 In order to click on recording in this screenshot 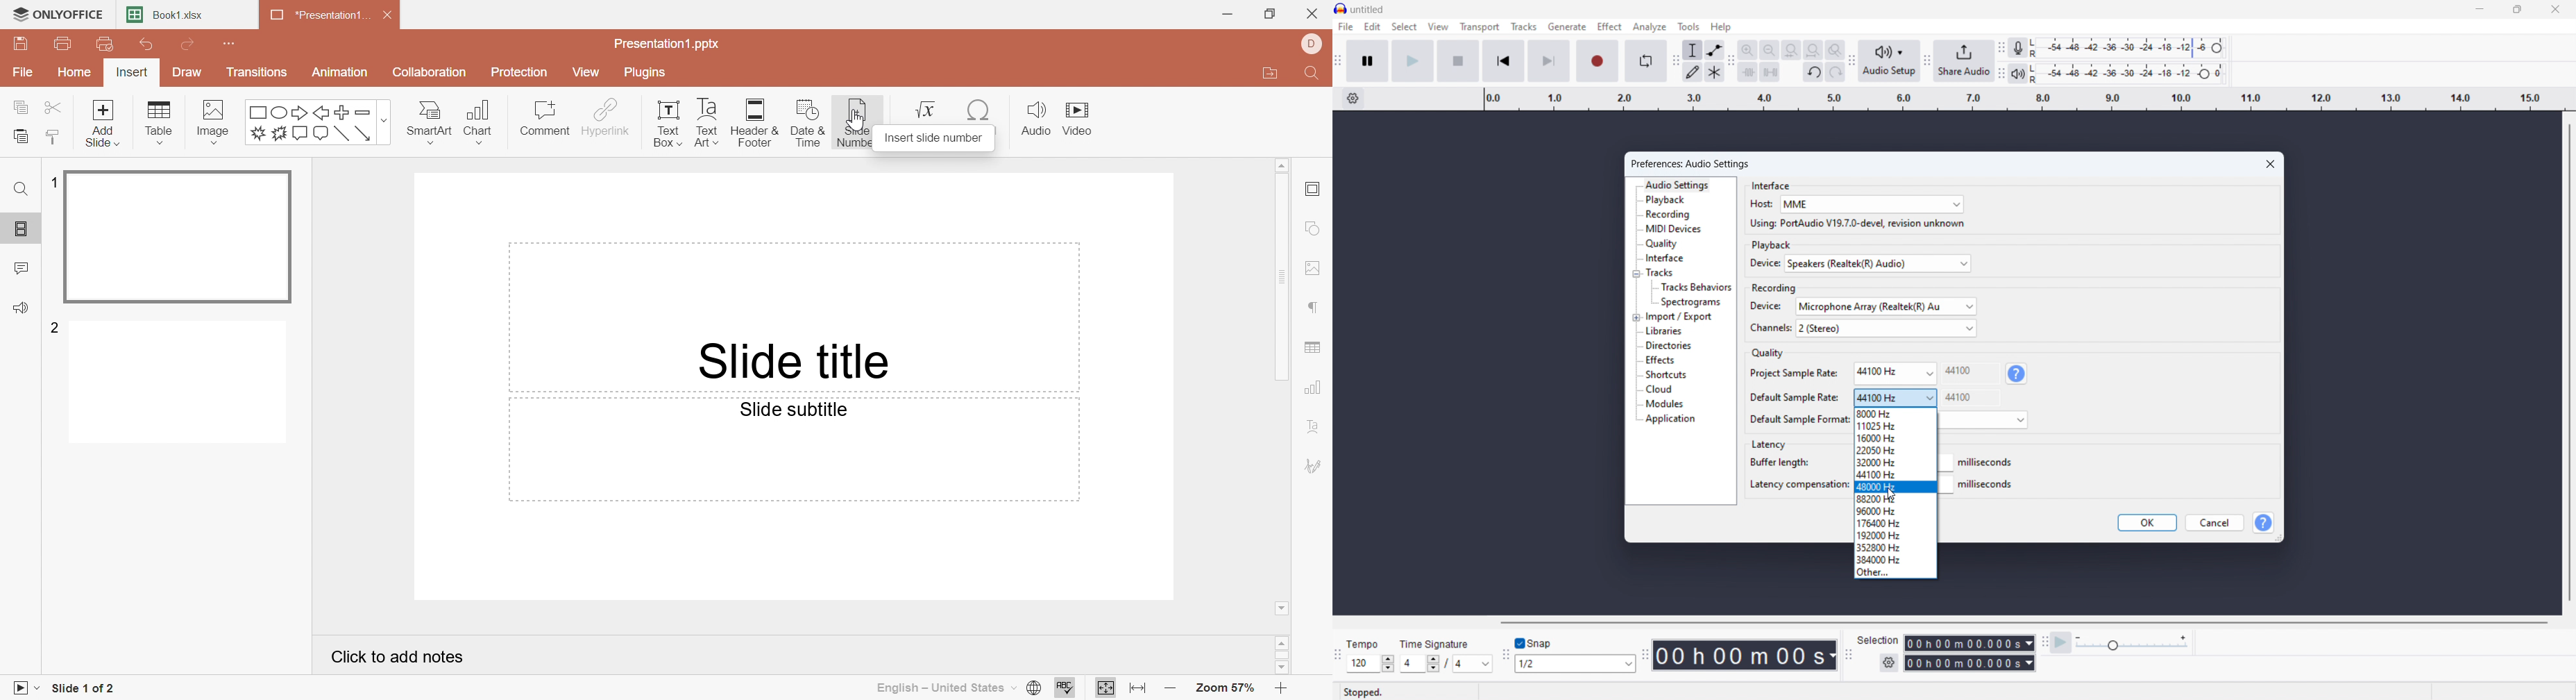, I will do `click(1775, 287)`.